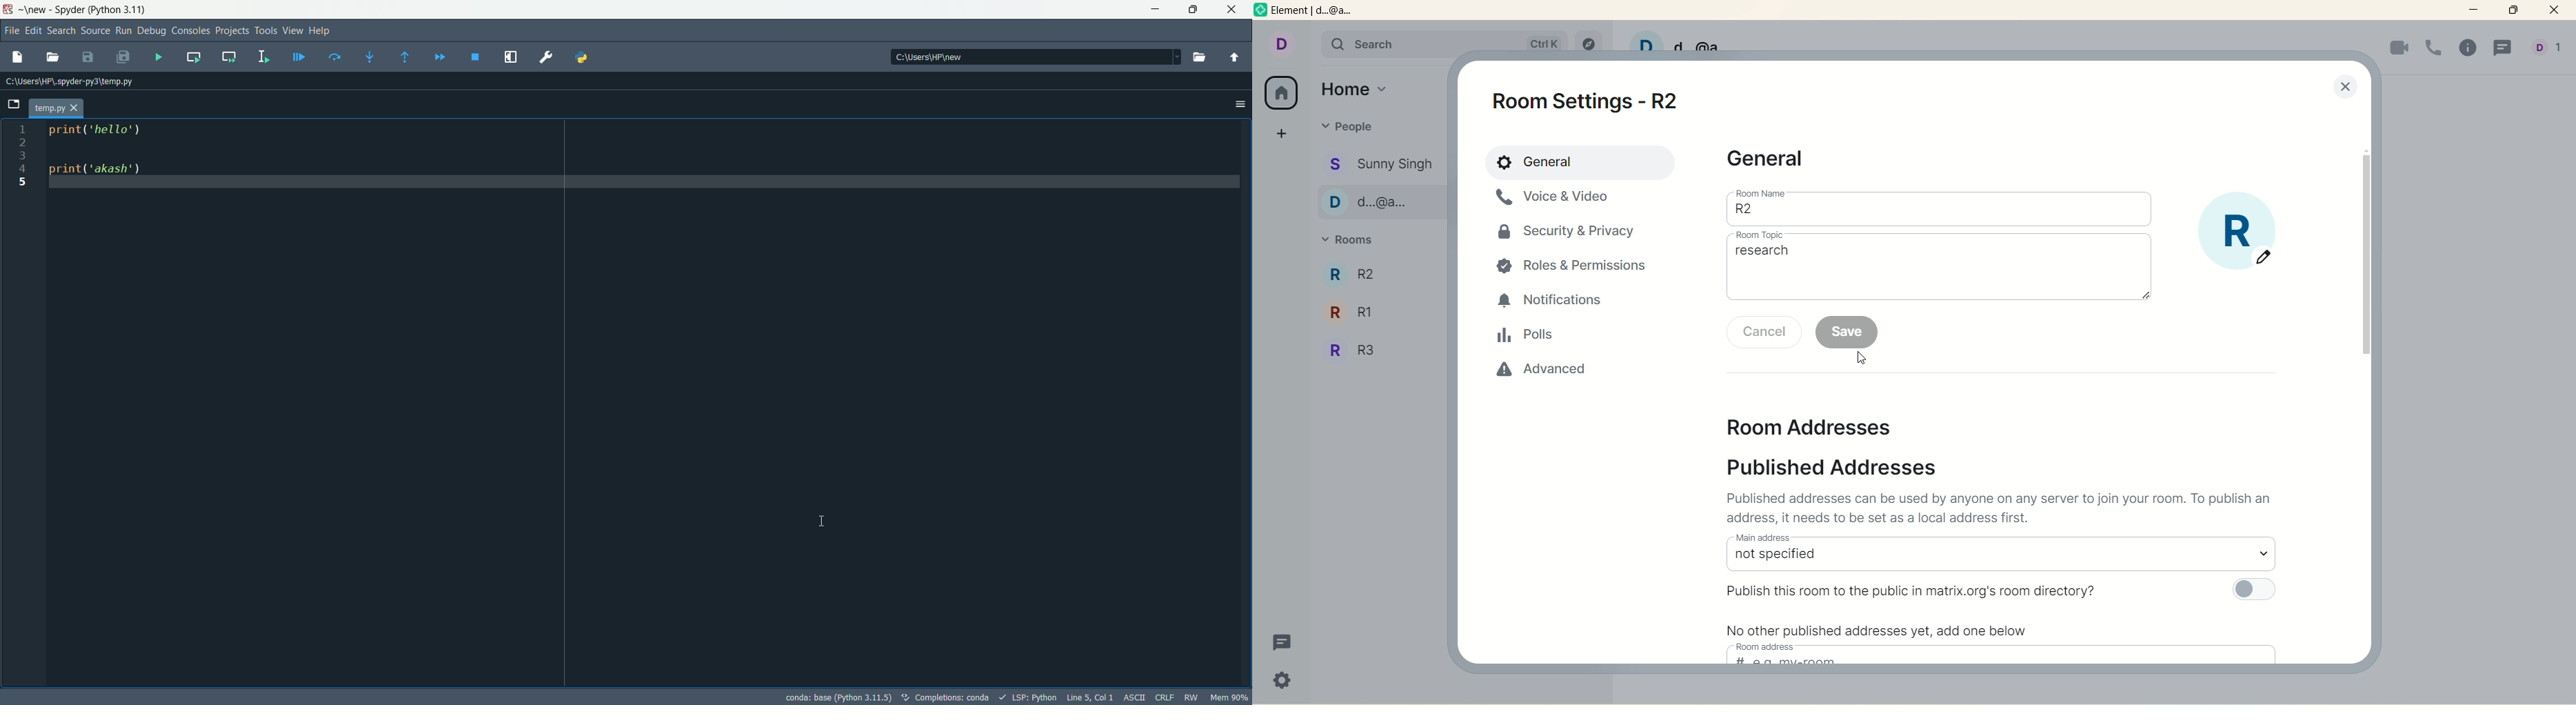  Describe the element at coordinates (264, 57) in the screenshot. I see `run selection or current line` at that location.